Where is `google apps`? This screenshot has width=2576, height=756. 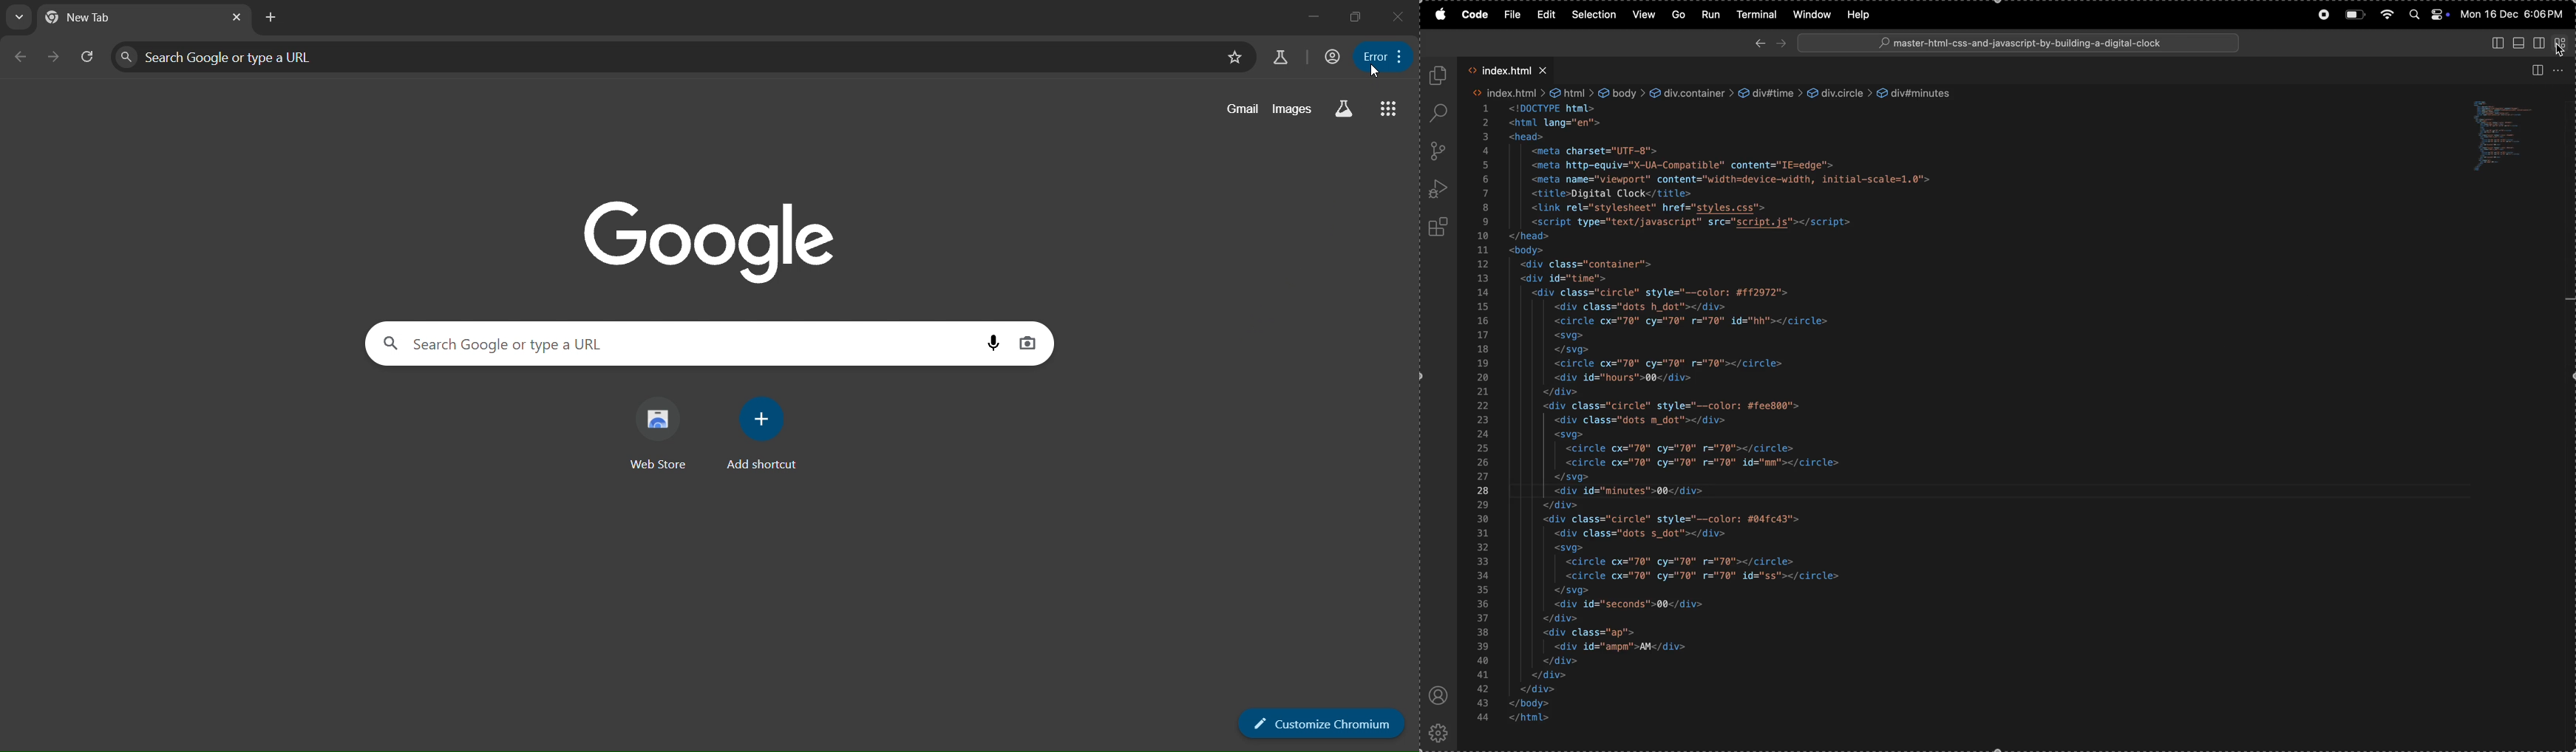
google apps is located at coordinates (1388, 106).